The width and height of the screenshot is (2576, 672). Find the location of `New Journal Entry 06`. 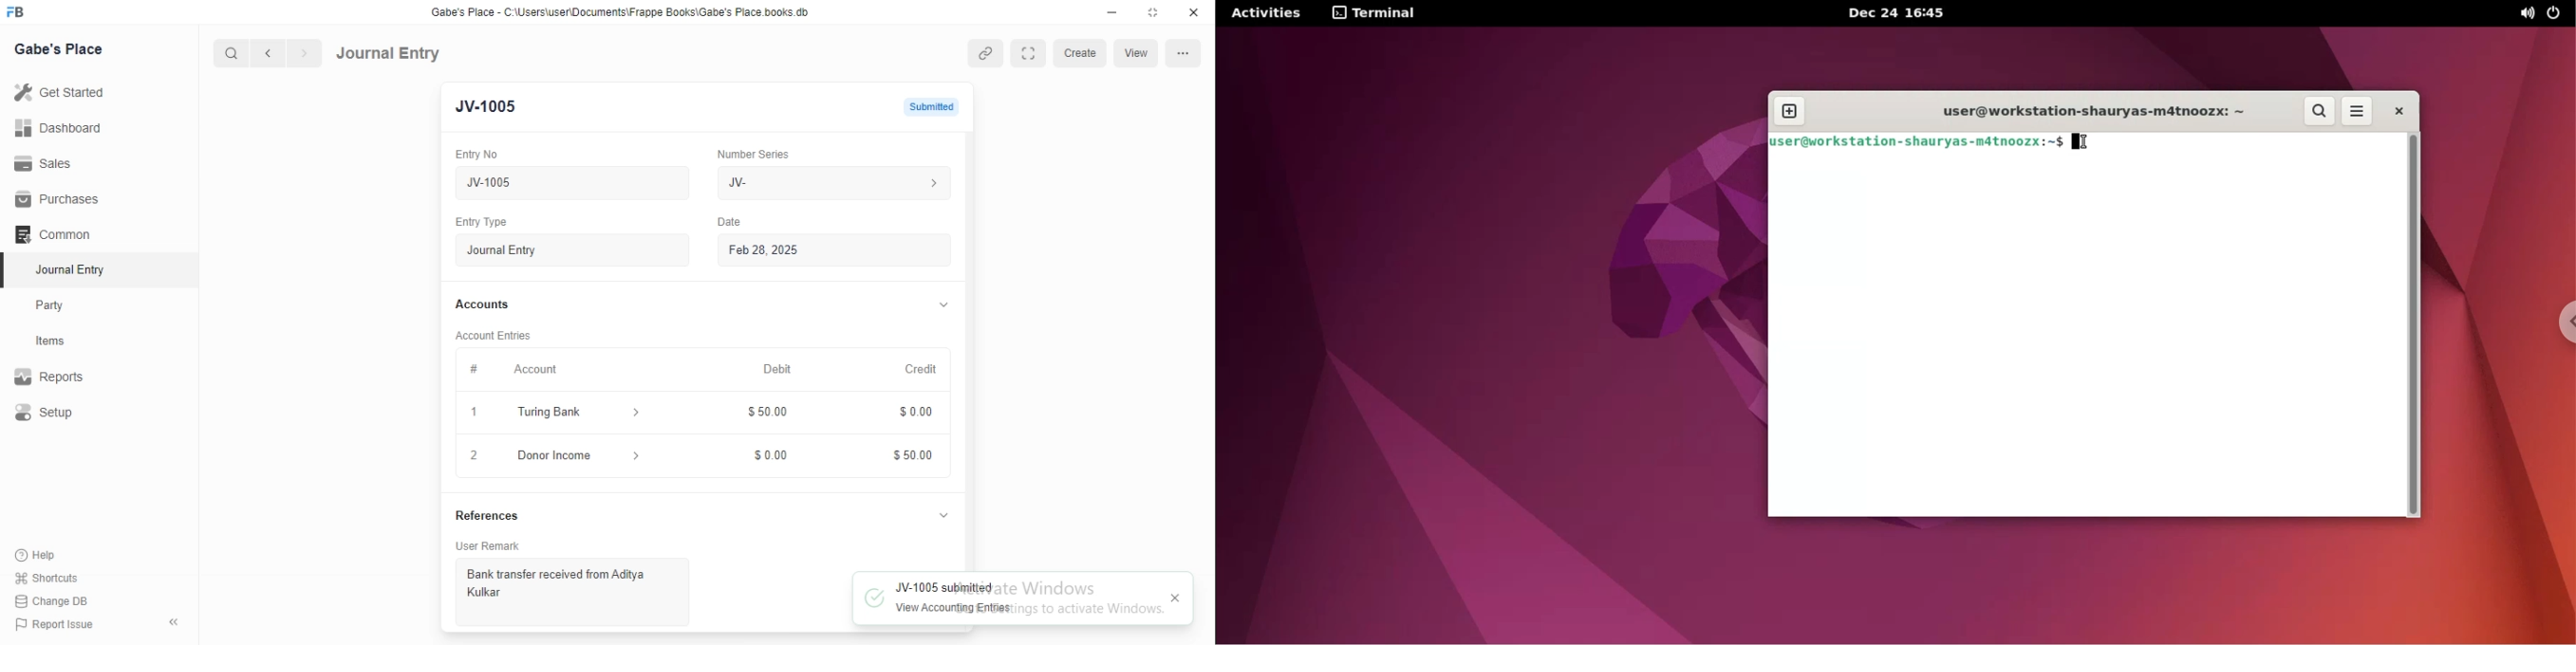

New Journal Entry 06 is located at coordinates (567, 181).